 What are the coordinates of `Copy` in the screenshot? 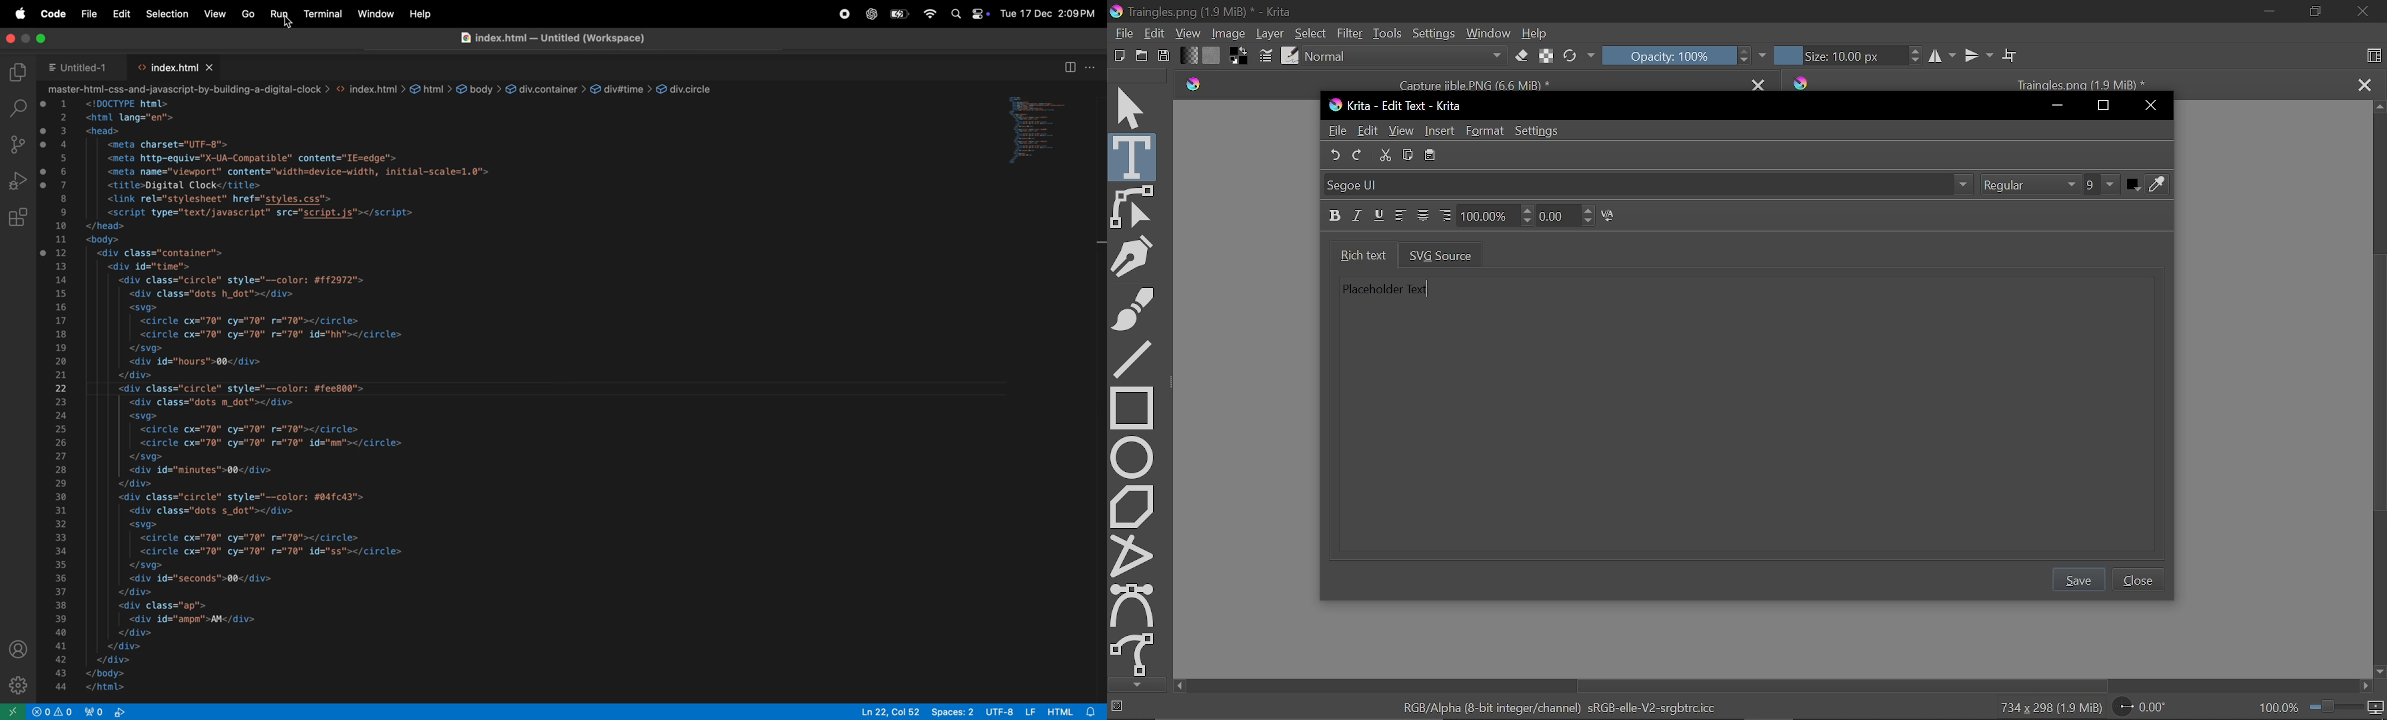 It's located at (1409, 153).